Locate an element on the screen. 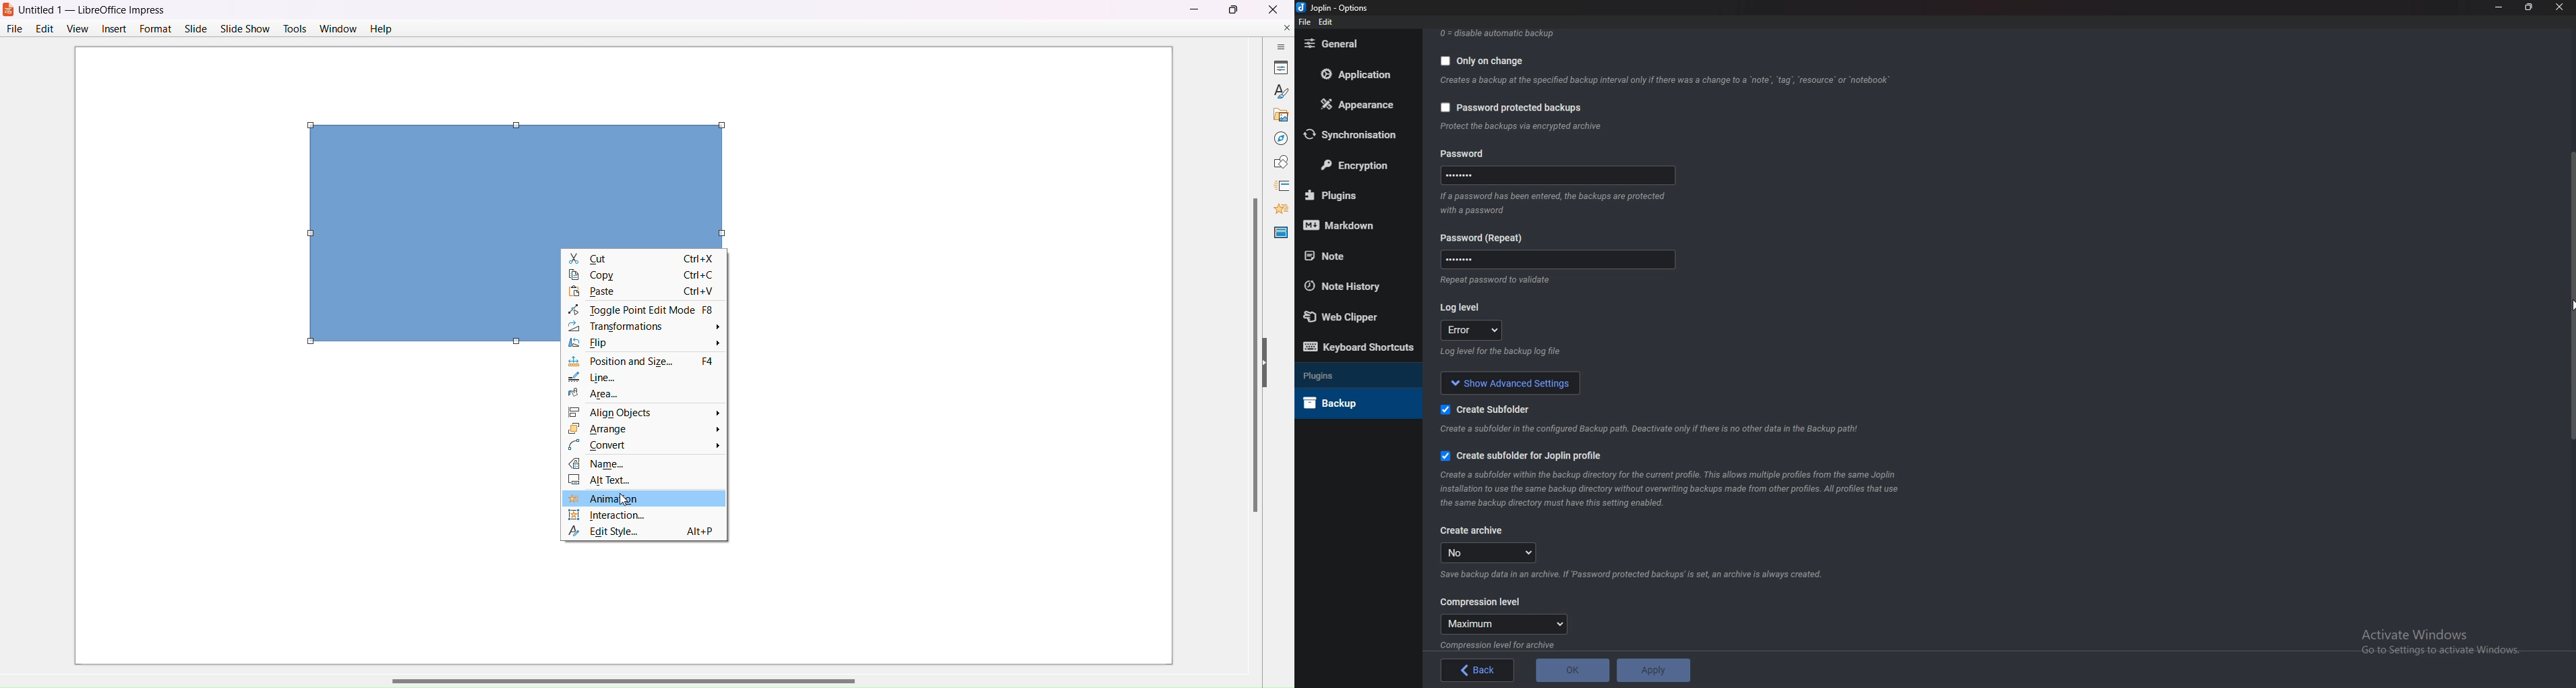  Maximum is located at coordinates (1507, 625).